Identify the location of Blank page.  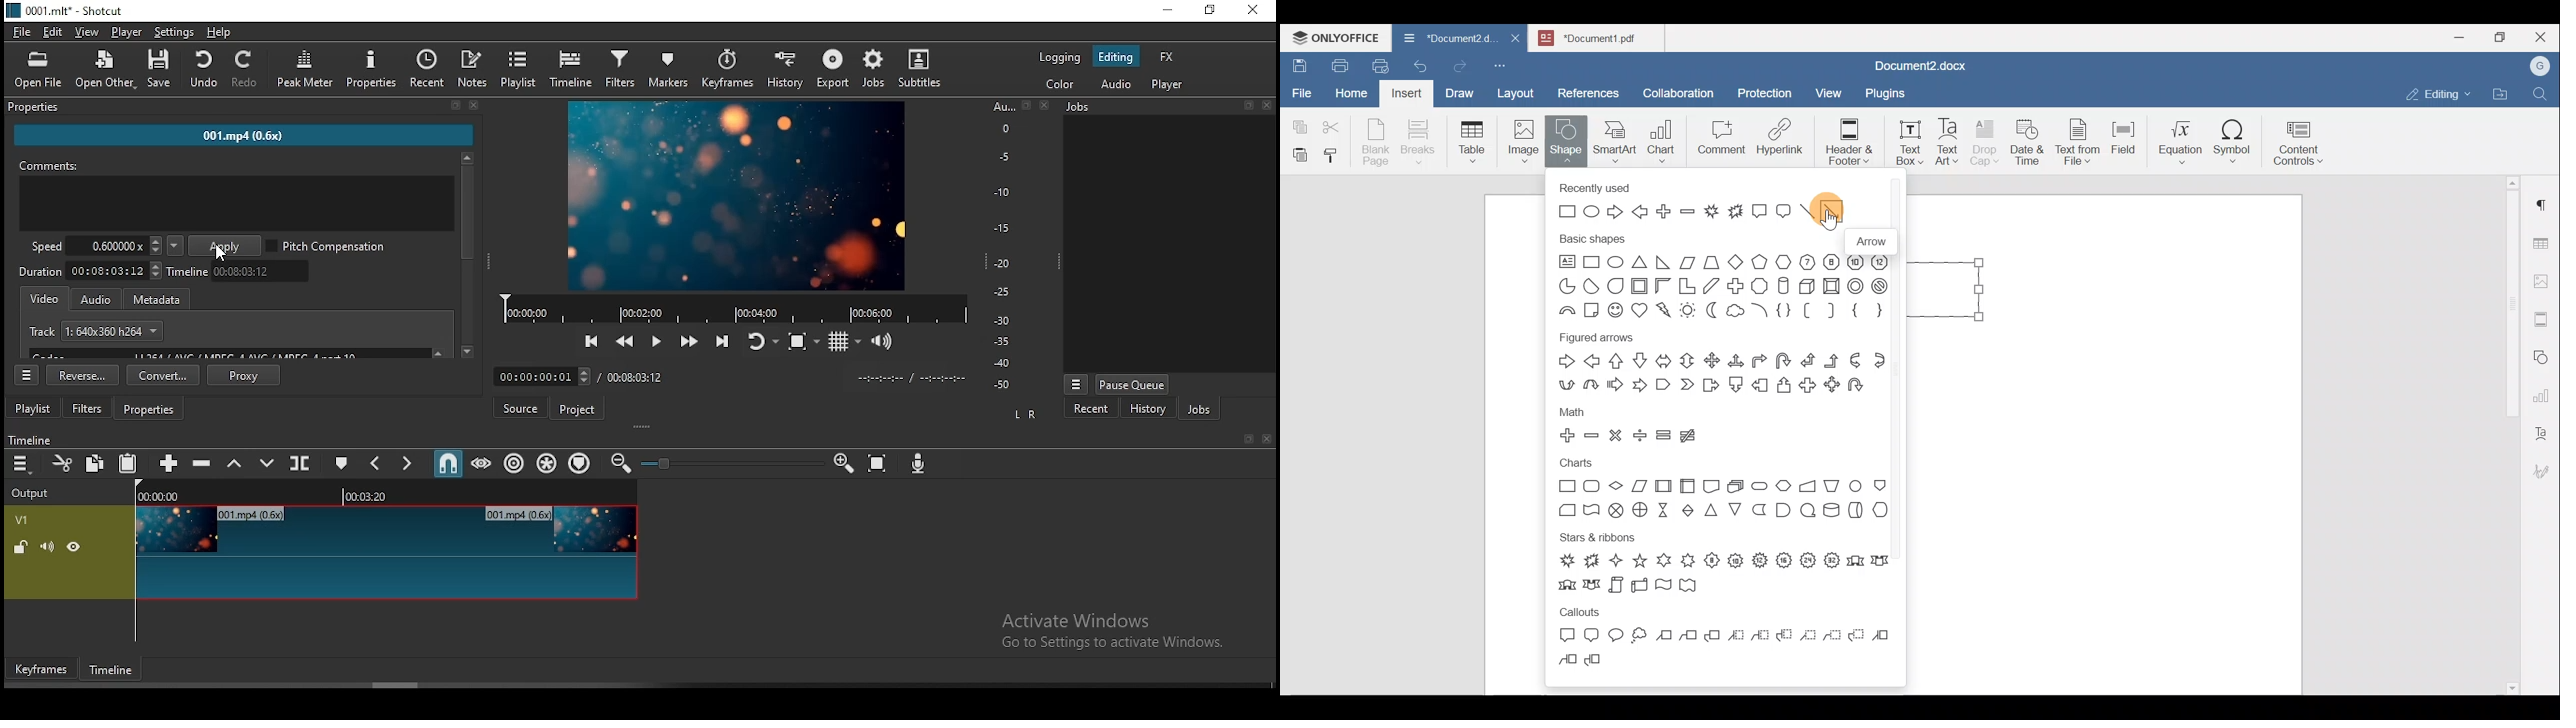
(1377, 142).